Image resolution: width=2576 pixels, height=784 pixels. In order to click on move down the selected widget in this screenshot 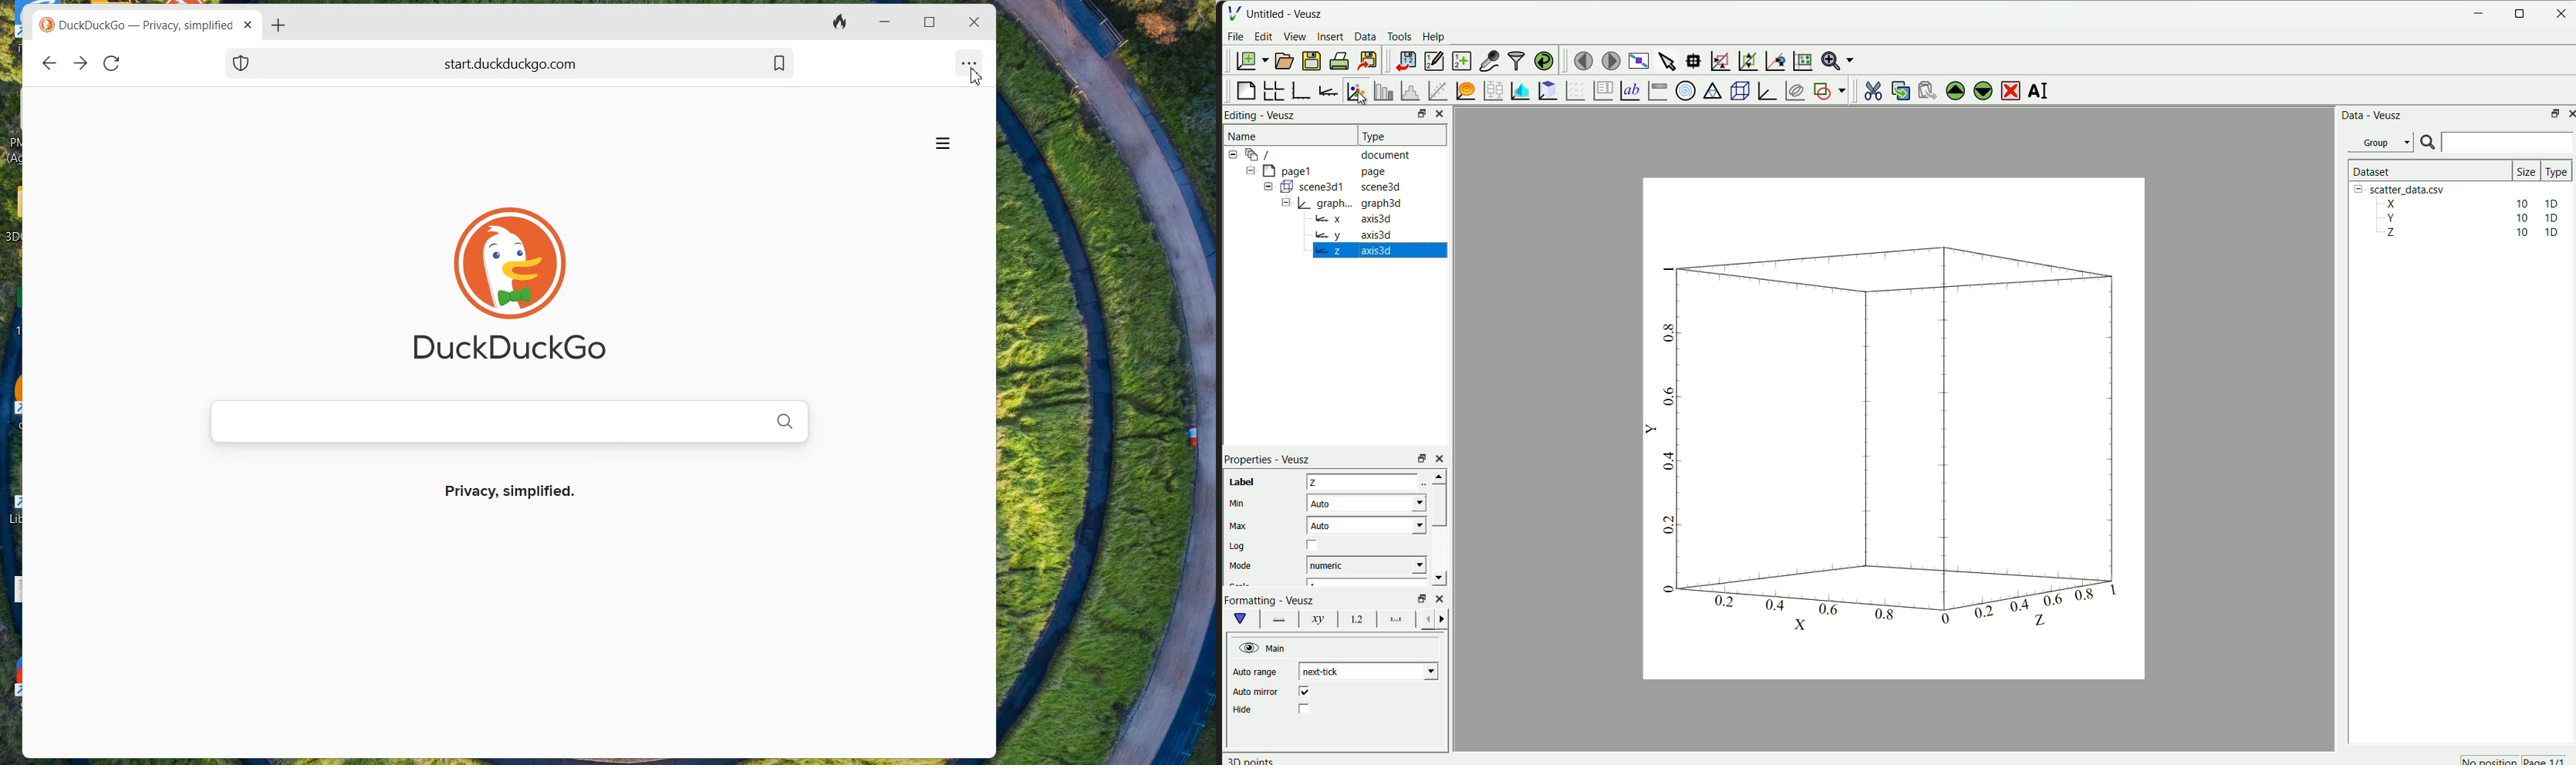, I will do `click(1982, 92)`.